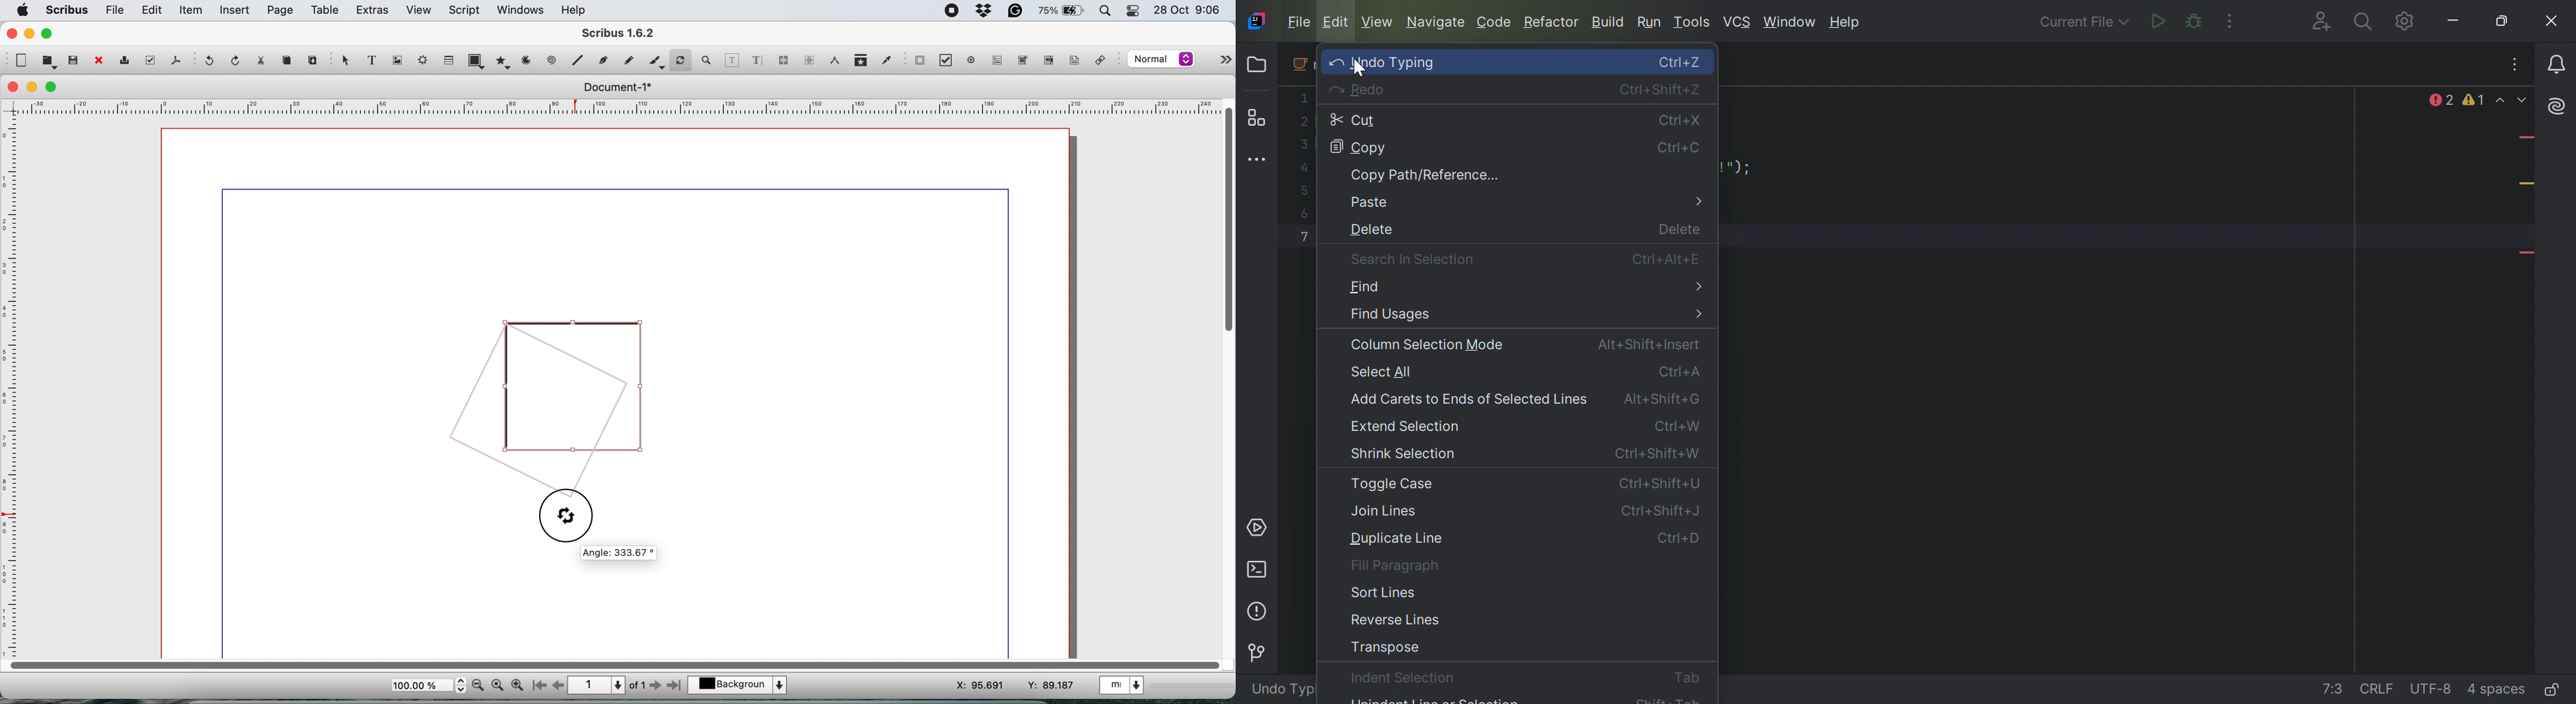  I want to click on screen recorder, so click(950, 9).